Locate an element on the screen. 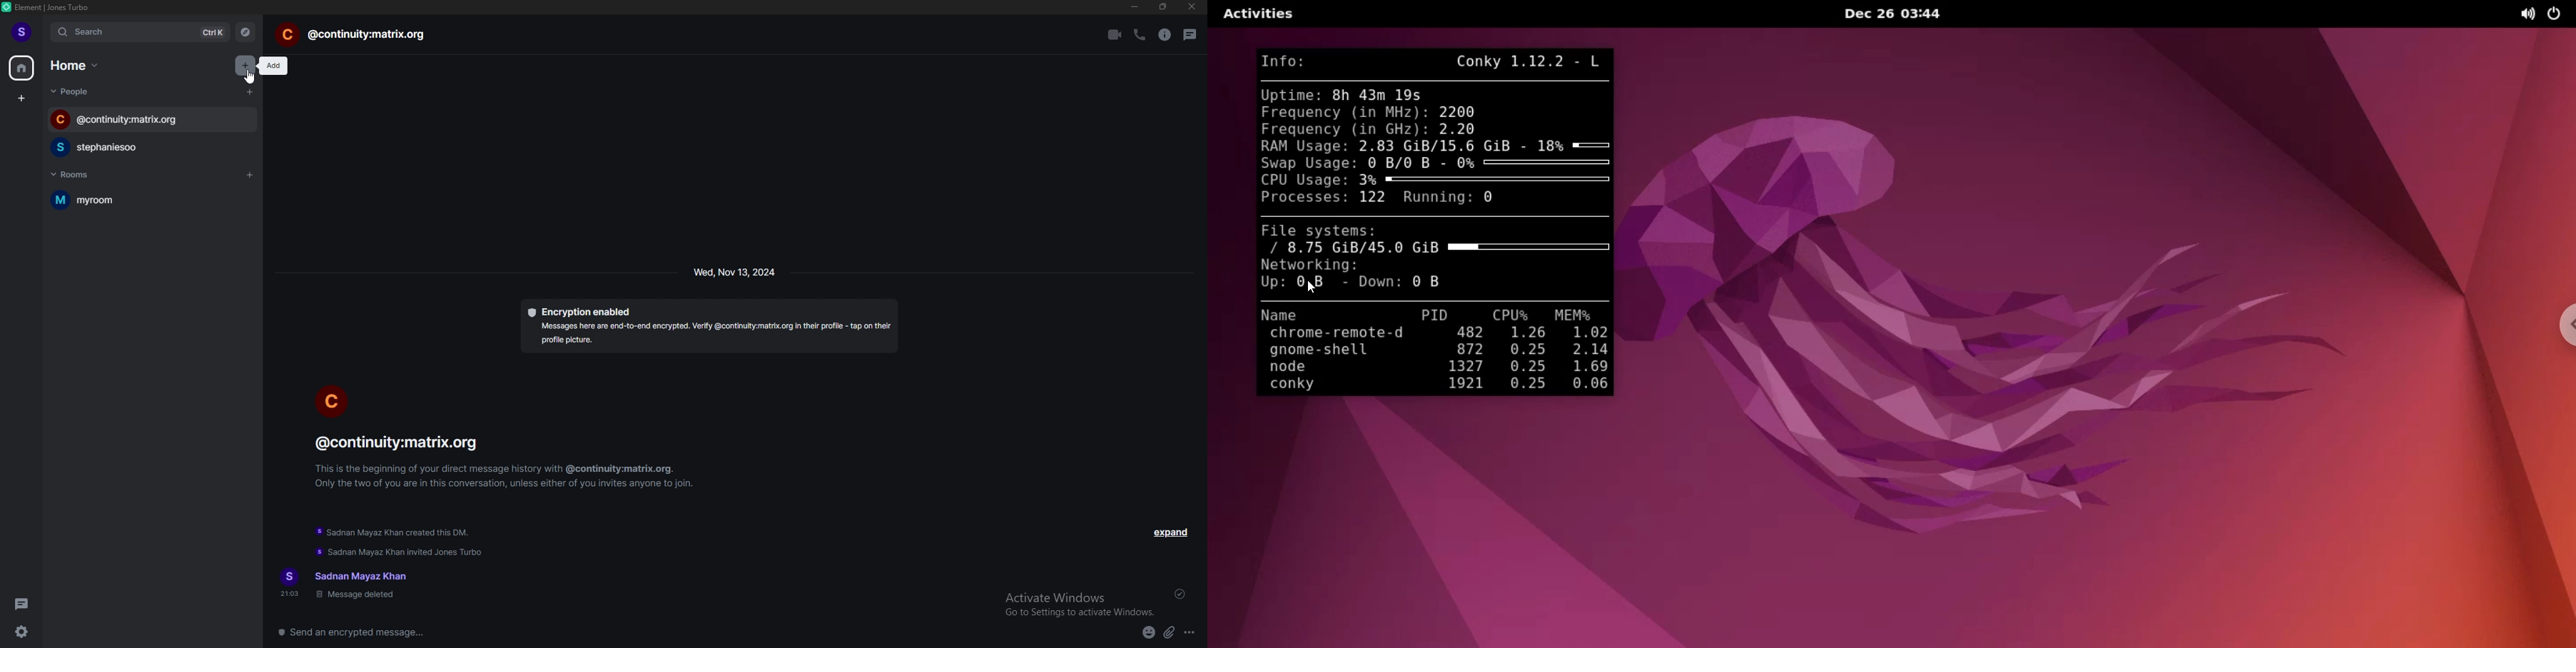 Image resolution: width=2576 pixels, height=672 pixels. update is located at coordinates (401, 552).